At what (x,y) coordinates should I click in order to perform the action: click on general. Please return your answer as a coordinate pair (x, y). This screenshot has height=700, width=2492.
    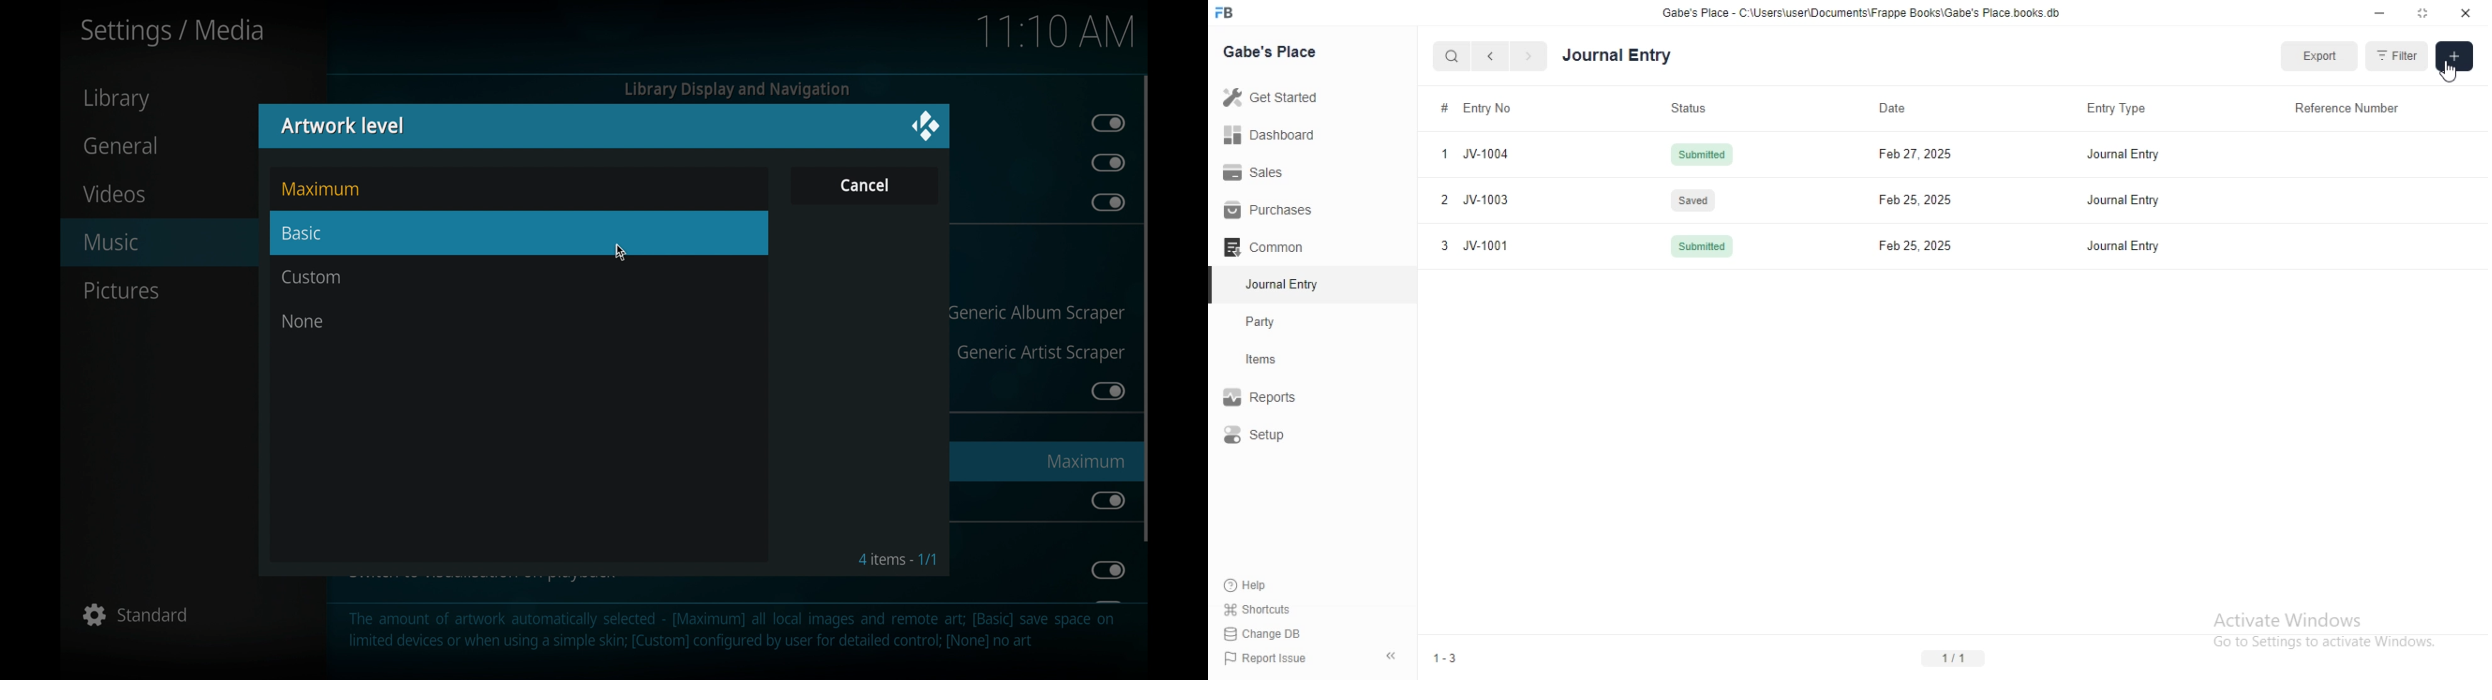
    Looking at the image, I should click on (120, 144).